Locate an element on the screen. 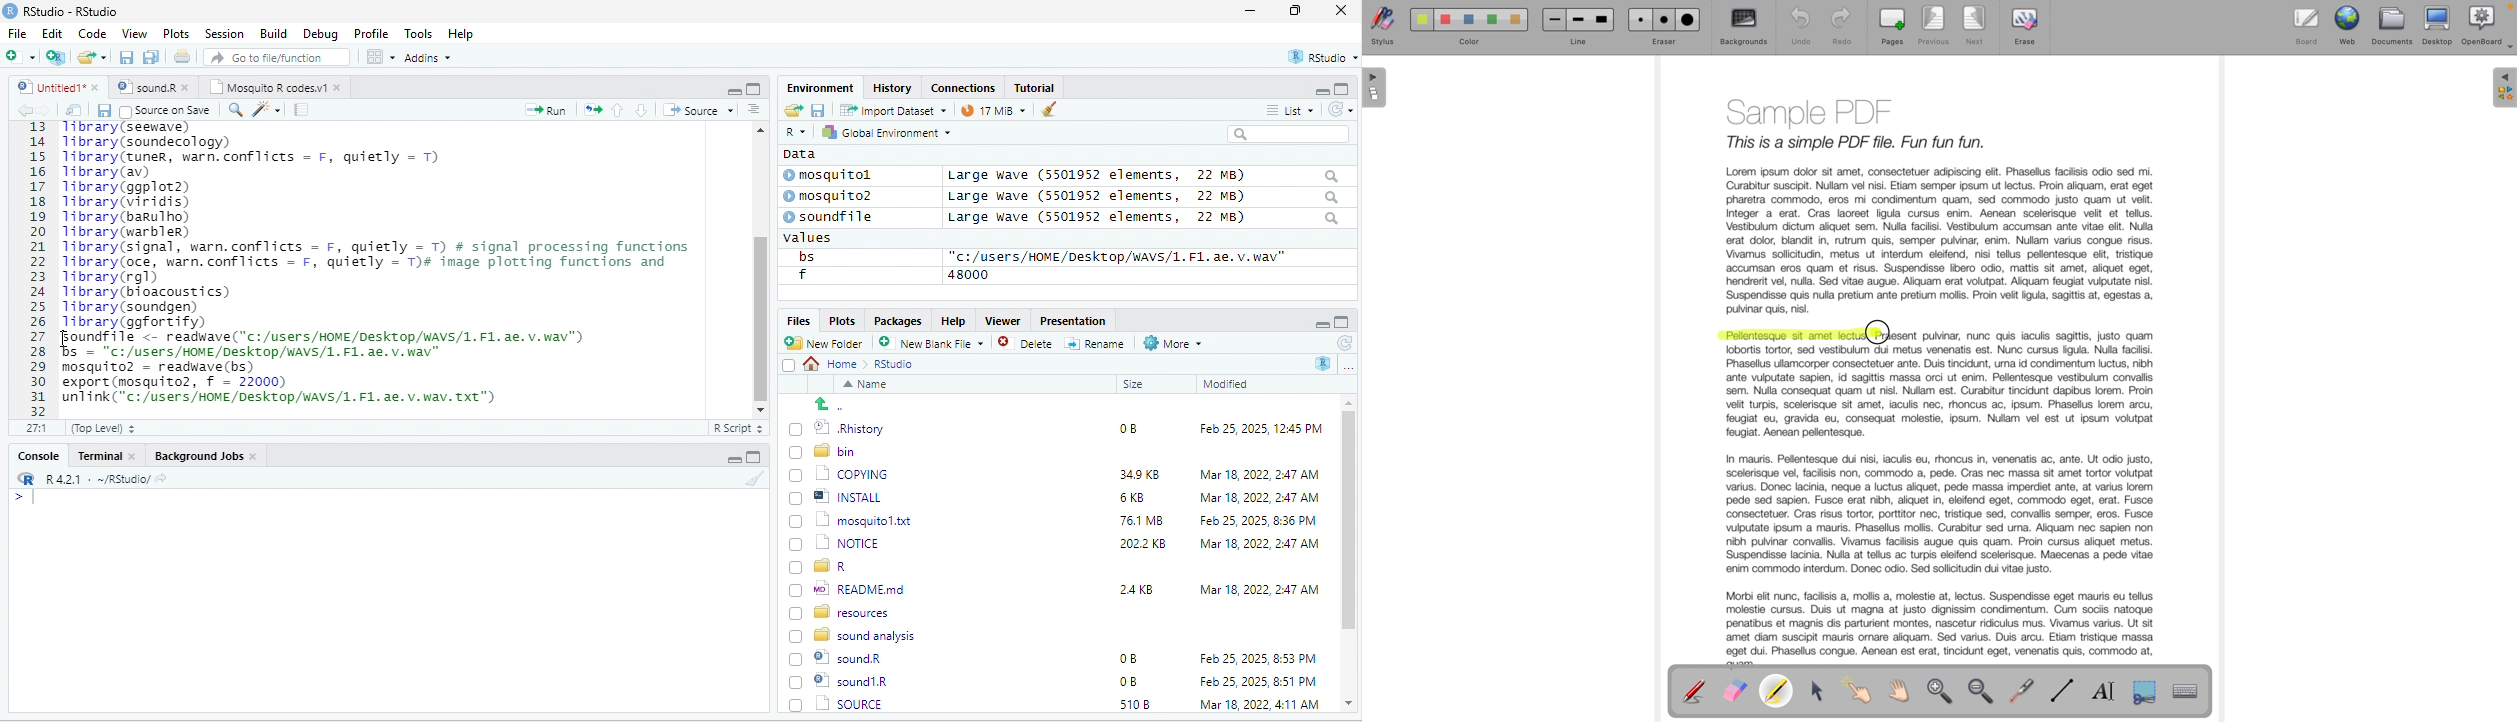 Image resolution: width=2520 pixels, height=728 pixels. Feb 25, 2025, 8:51 PM is located at coordinates (1259, 659).